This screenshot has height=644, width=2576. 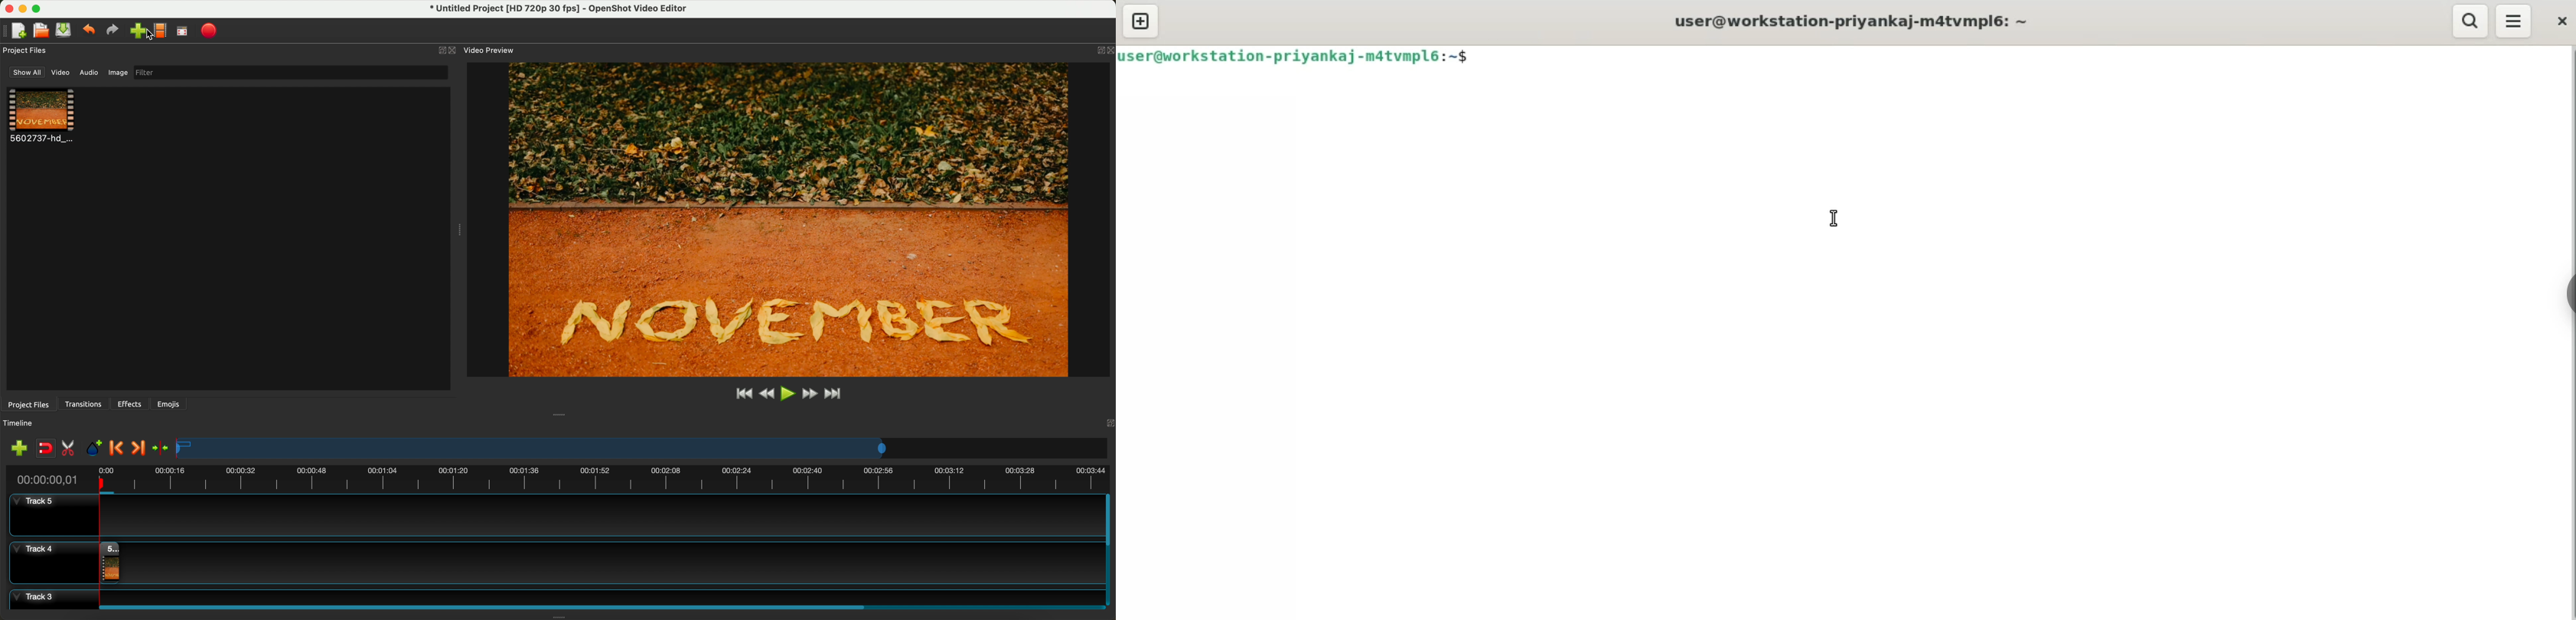 I want to click on show all, so click(x=27, y=72).